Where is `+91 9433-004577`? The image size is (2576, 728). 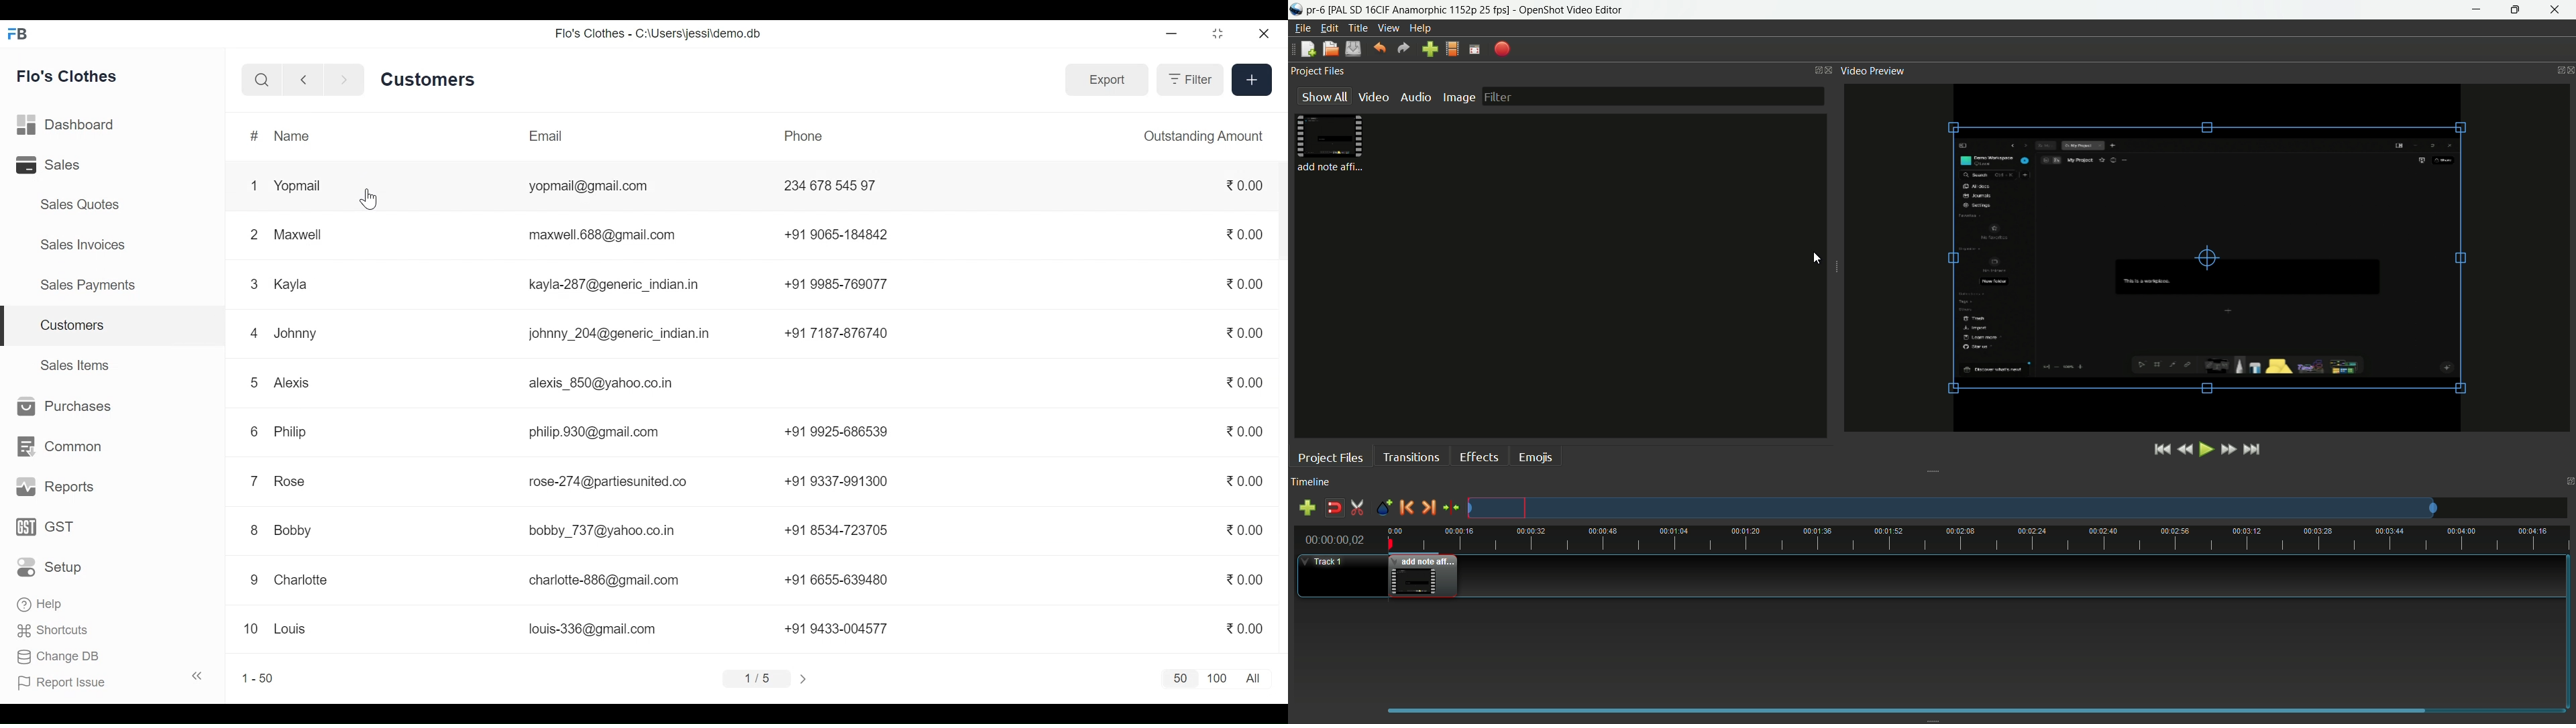
+91 9433-004577 is located at coordinates (839, 630).